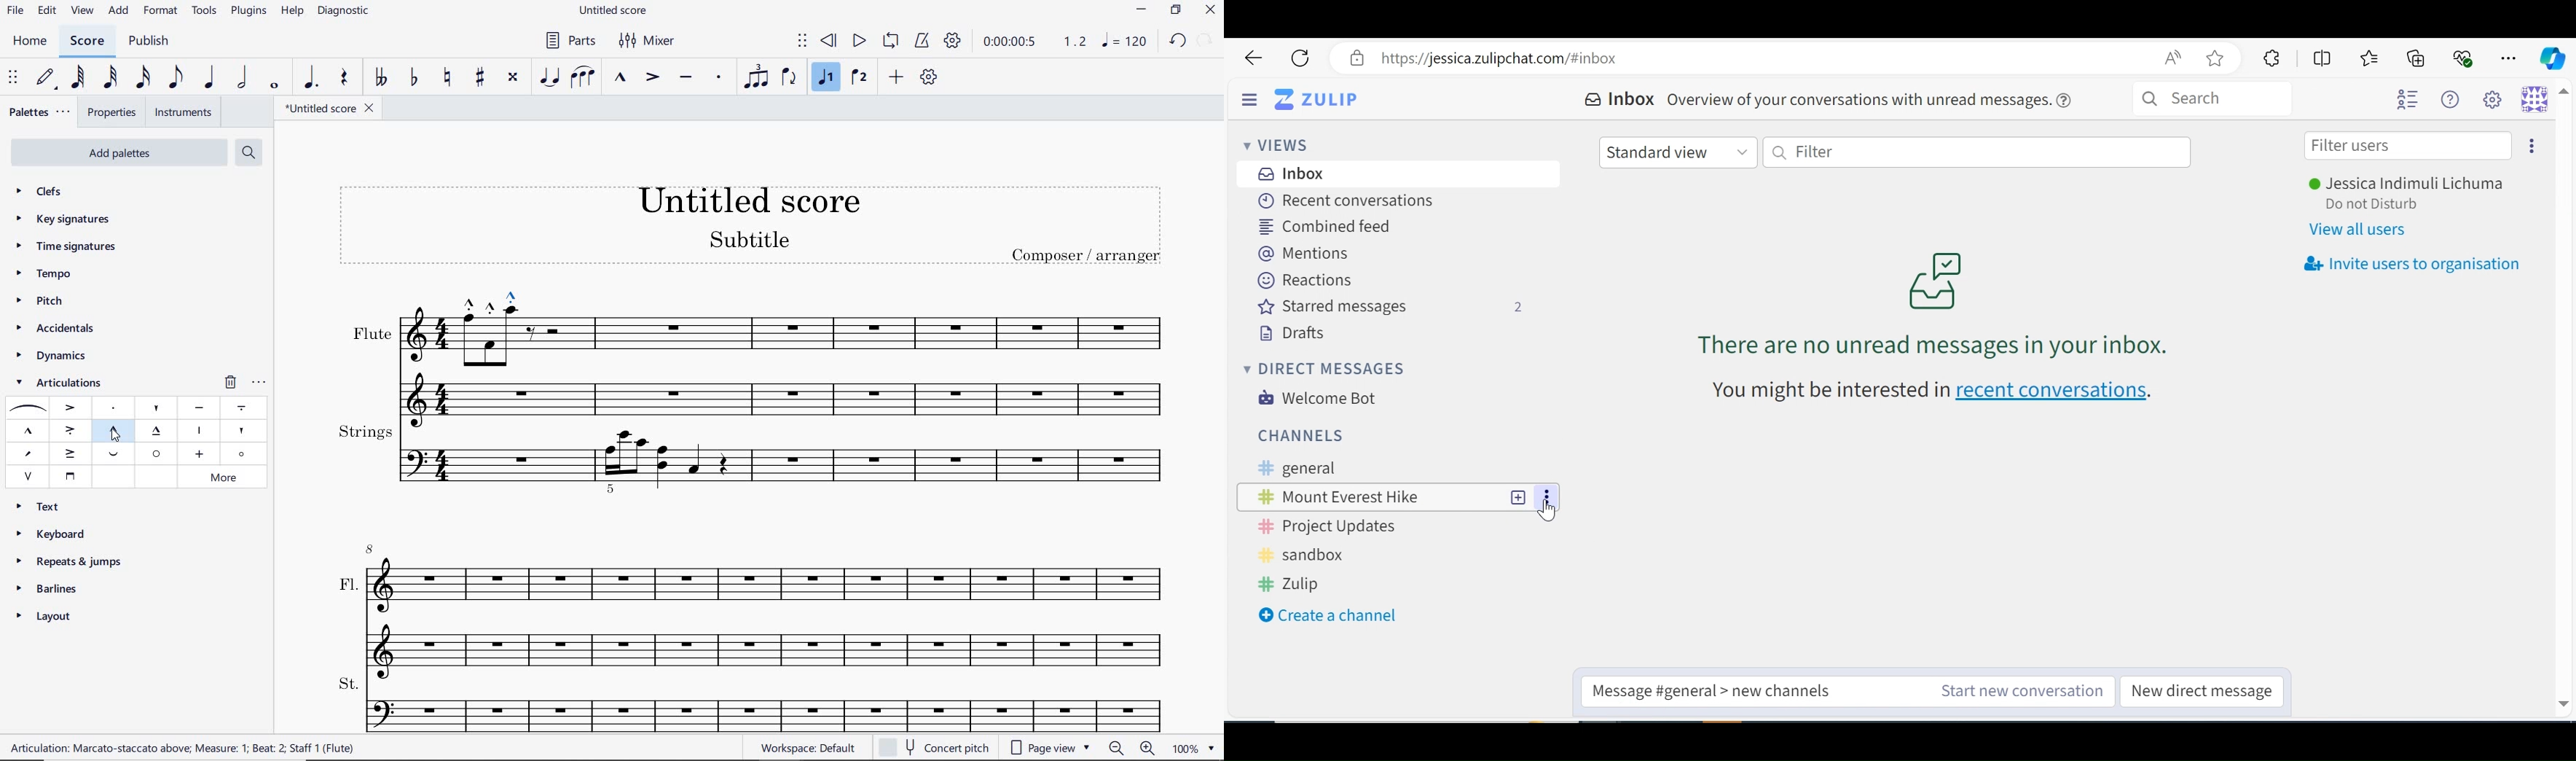  Describe the element at coordinates (2384, 206) in the screenshot. I see `Status` at that location.